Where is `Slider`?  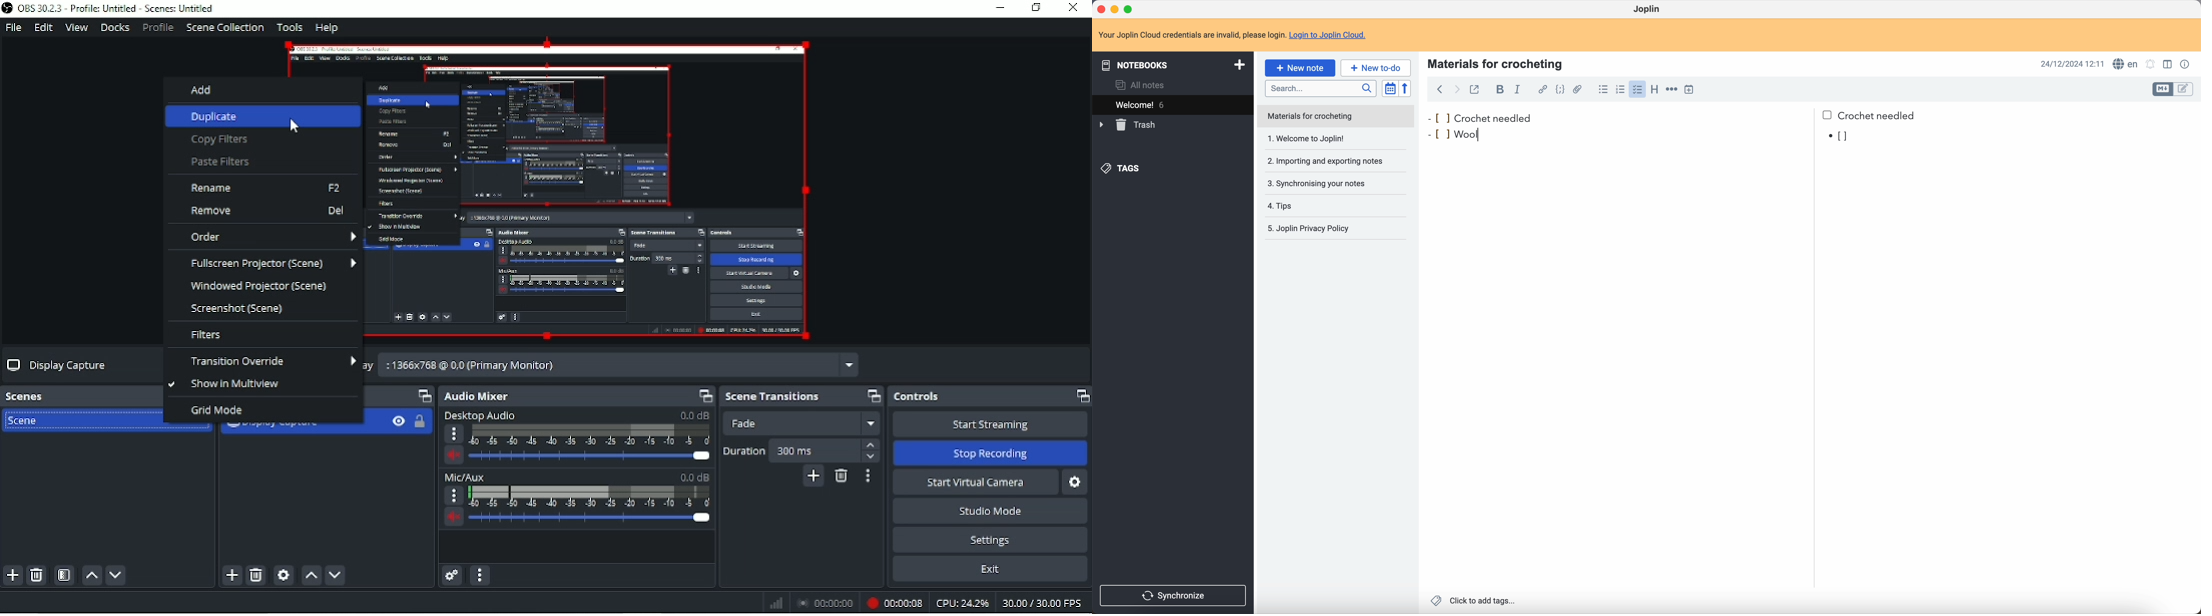 Slider is located at coordinates (593, 520).